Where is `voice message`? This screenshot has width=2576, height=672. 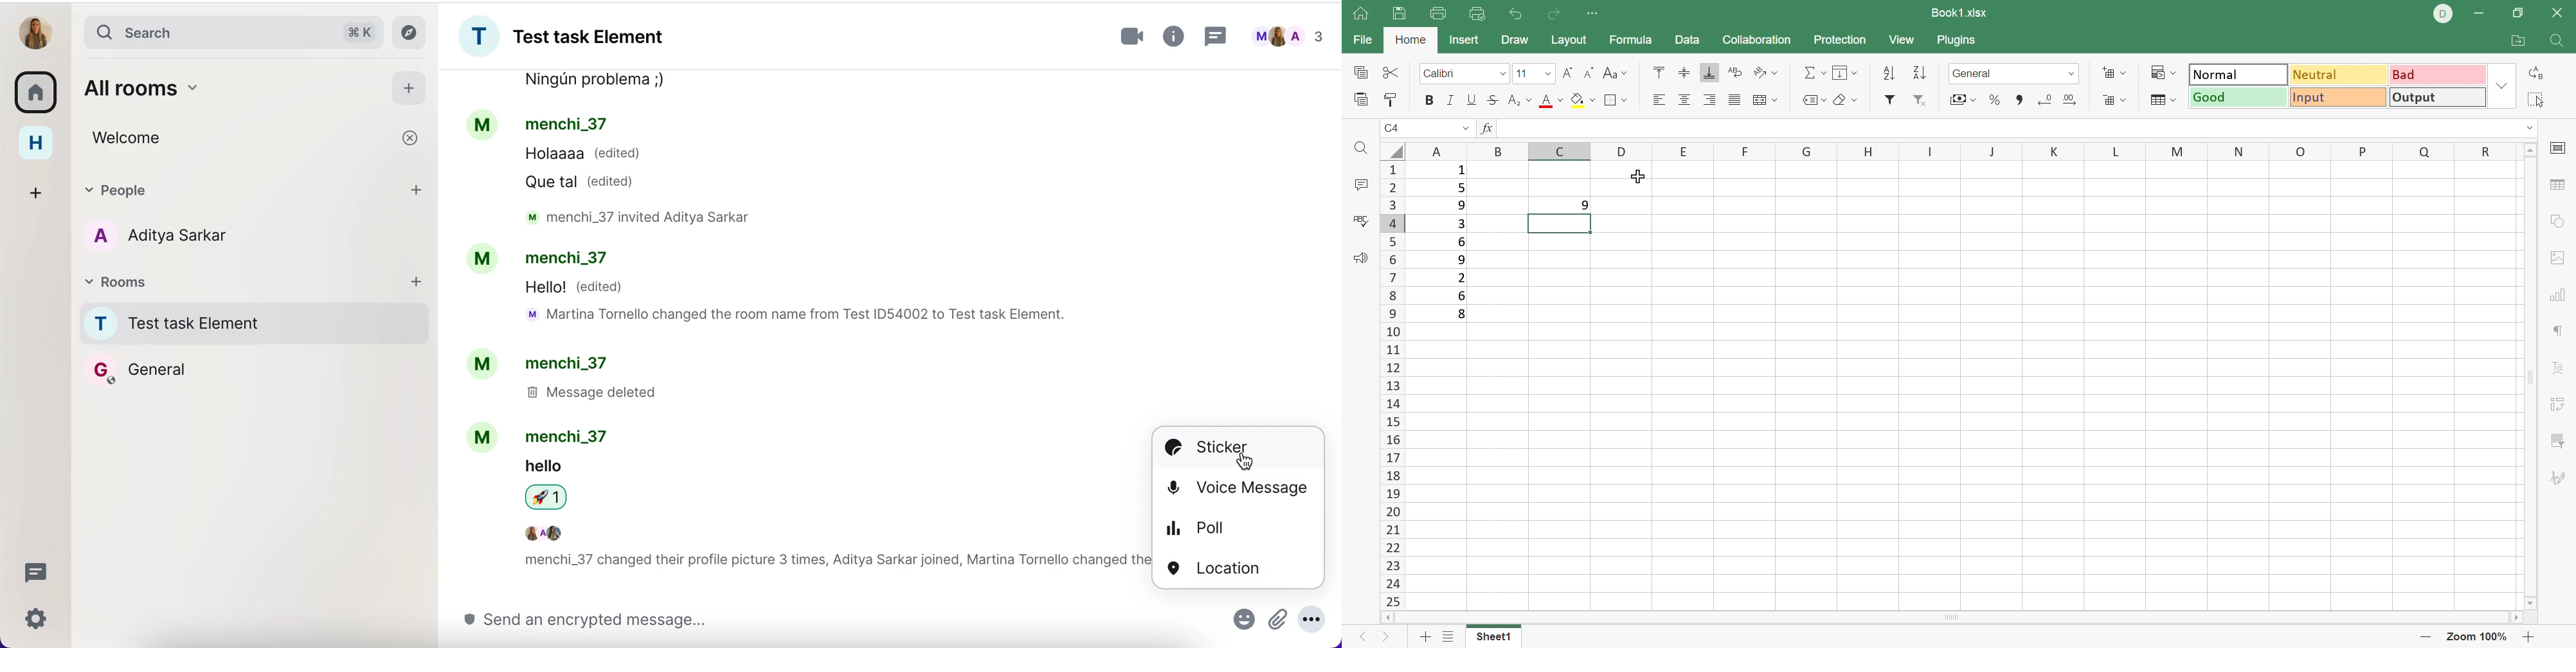 voice message is located at coordinates (1239, 489).